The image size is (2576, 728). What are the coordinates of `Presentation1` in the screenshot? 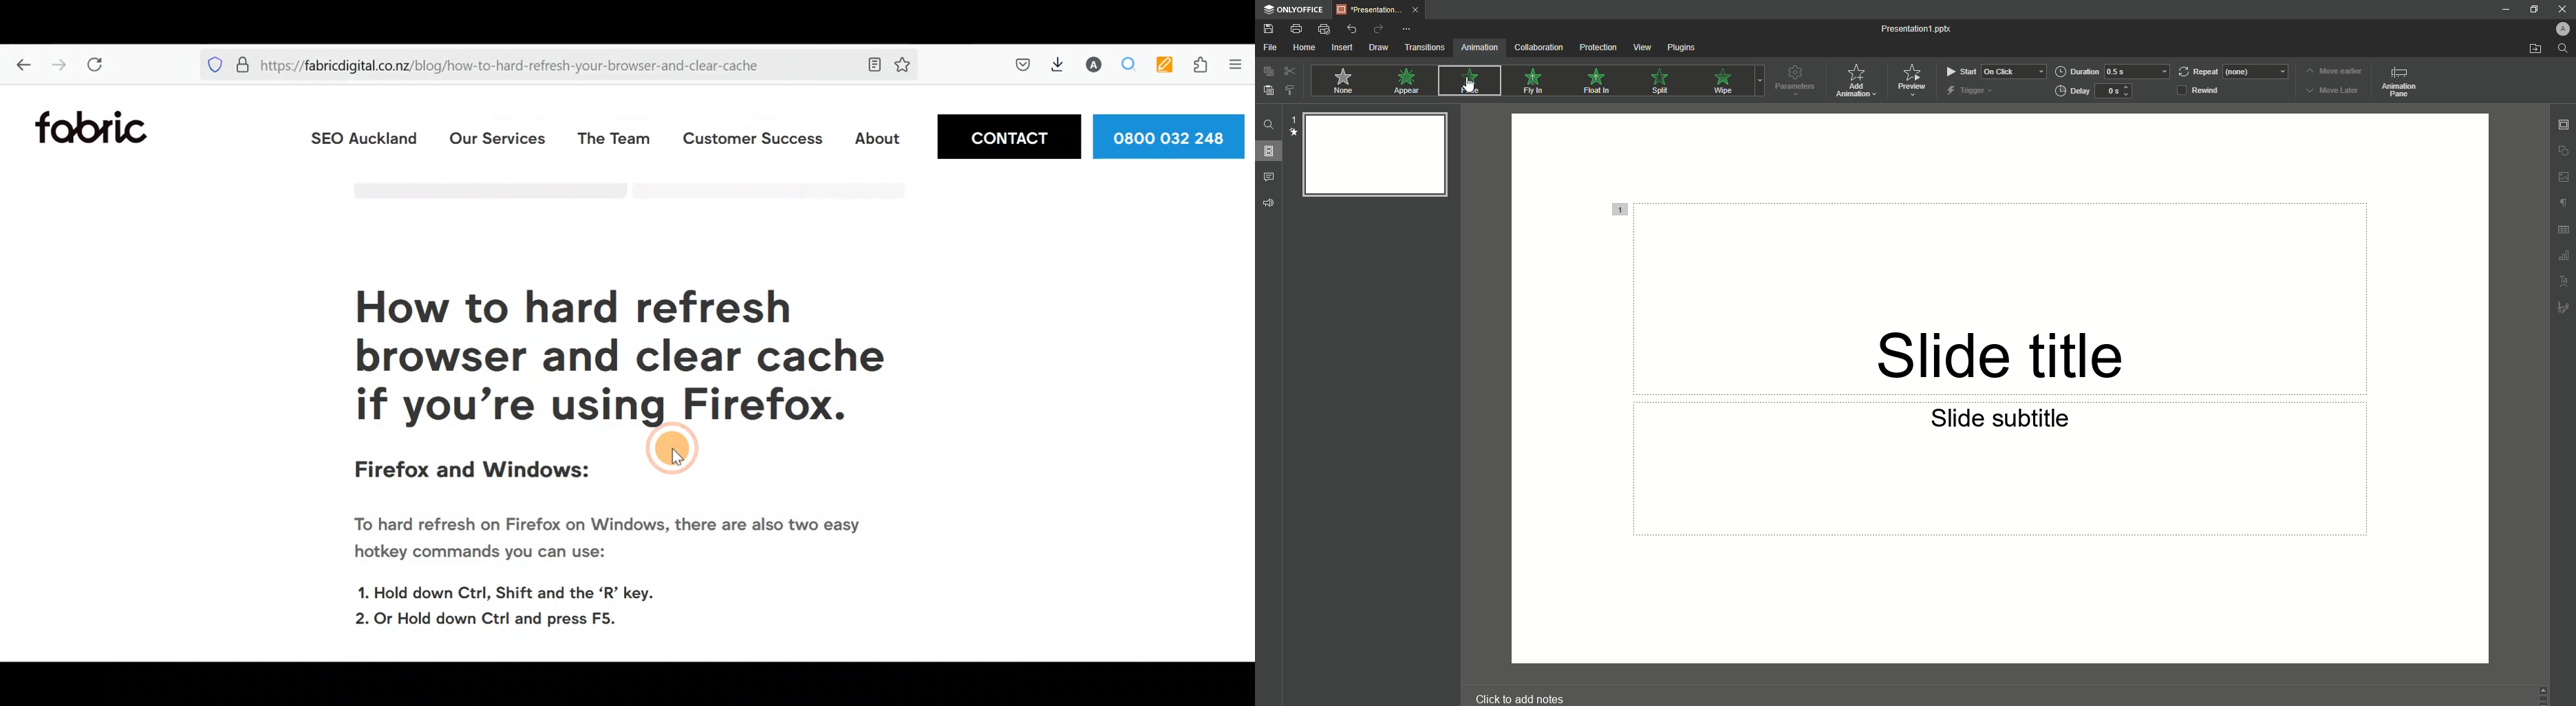 It's located at (1917, 28).